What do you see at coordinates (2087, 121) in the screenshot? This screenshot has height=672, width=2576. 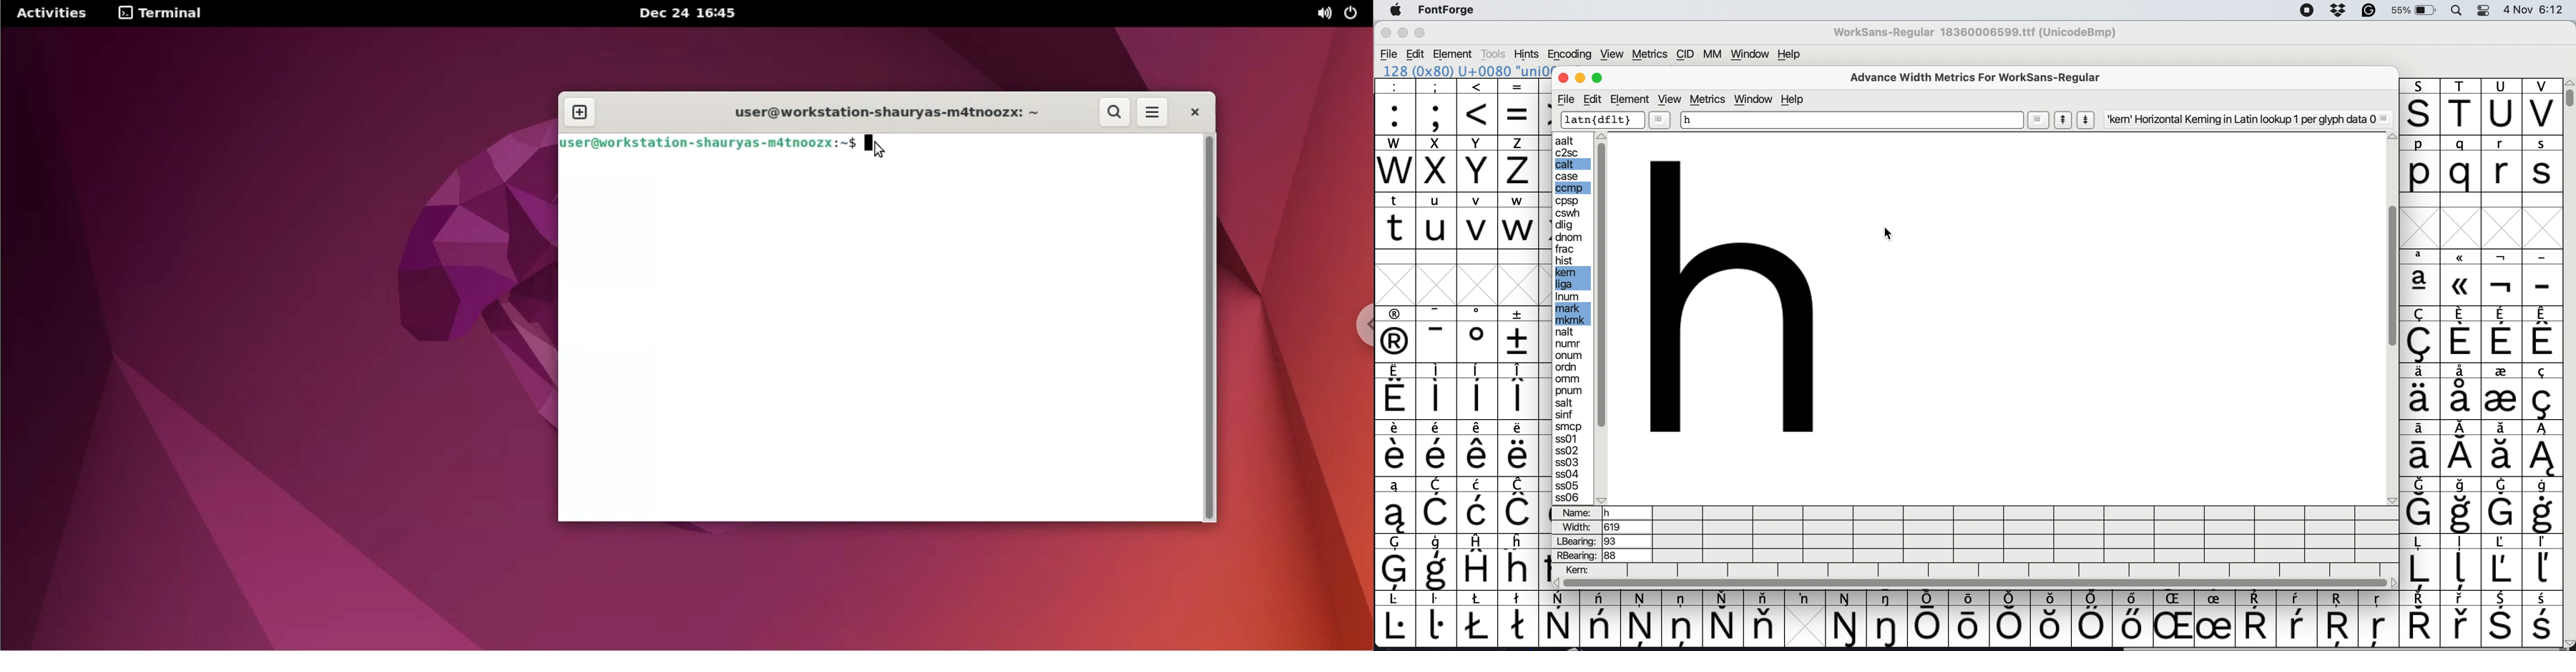 I see `show next letter` at bounding box center [2087, 121].